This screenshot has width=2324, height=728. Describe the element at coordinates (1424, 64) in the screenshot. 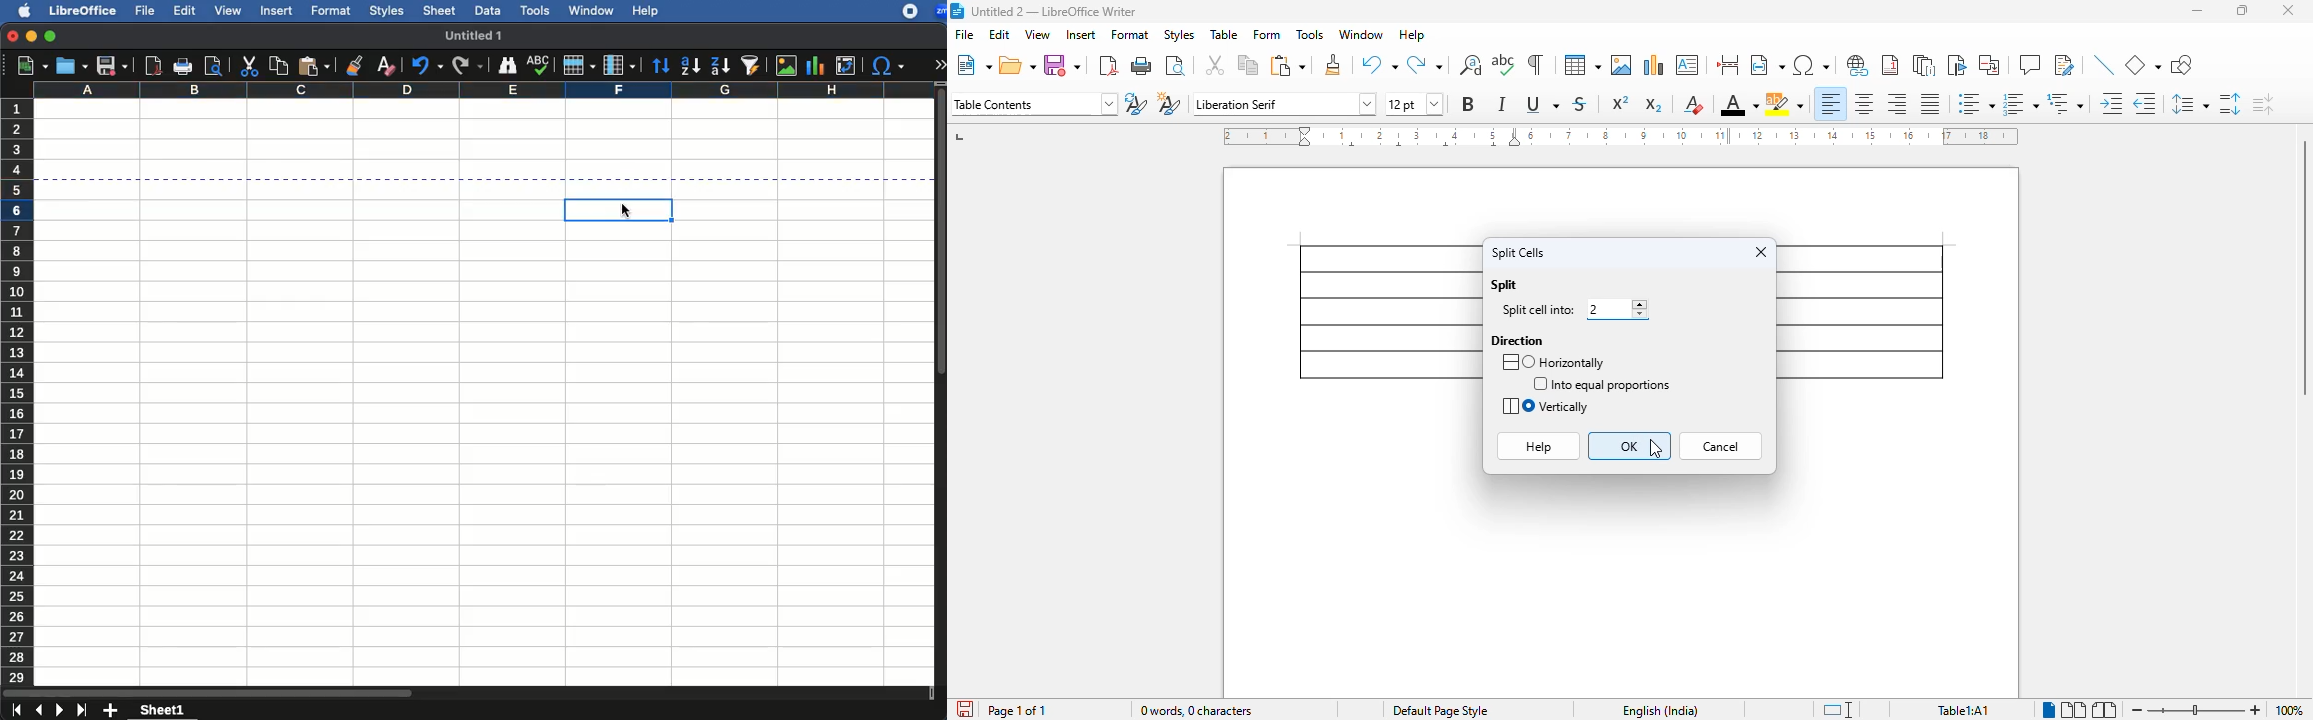

I see `redo` at that location.